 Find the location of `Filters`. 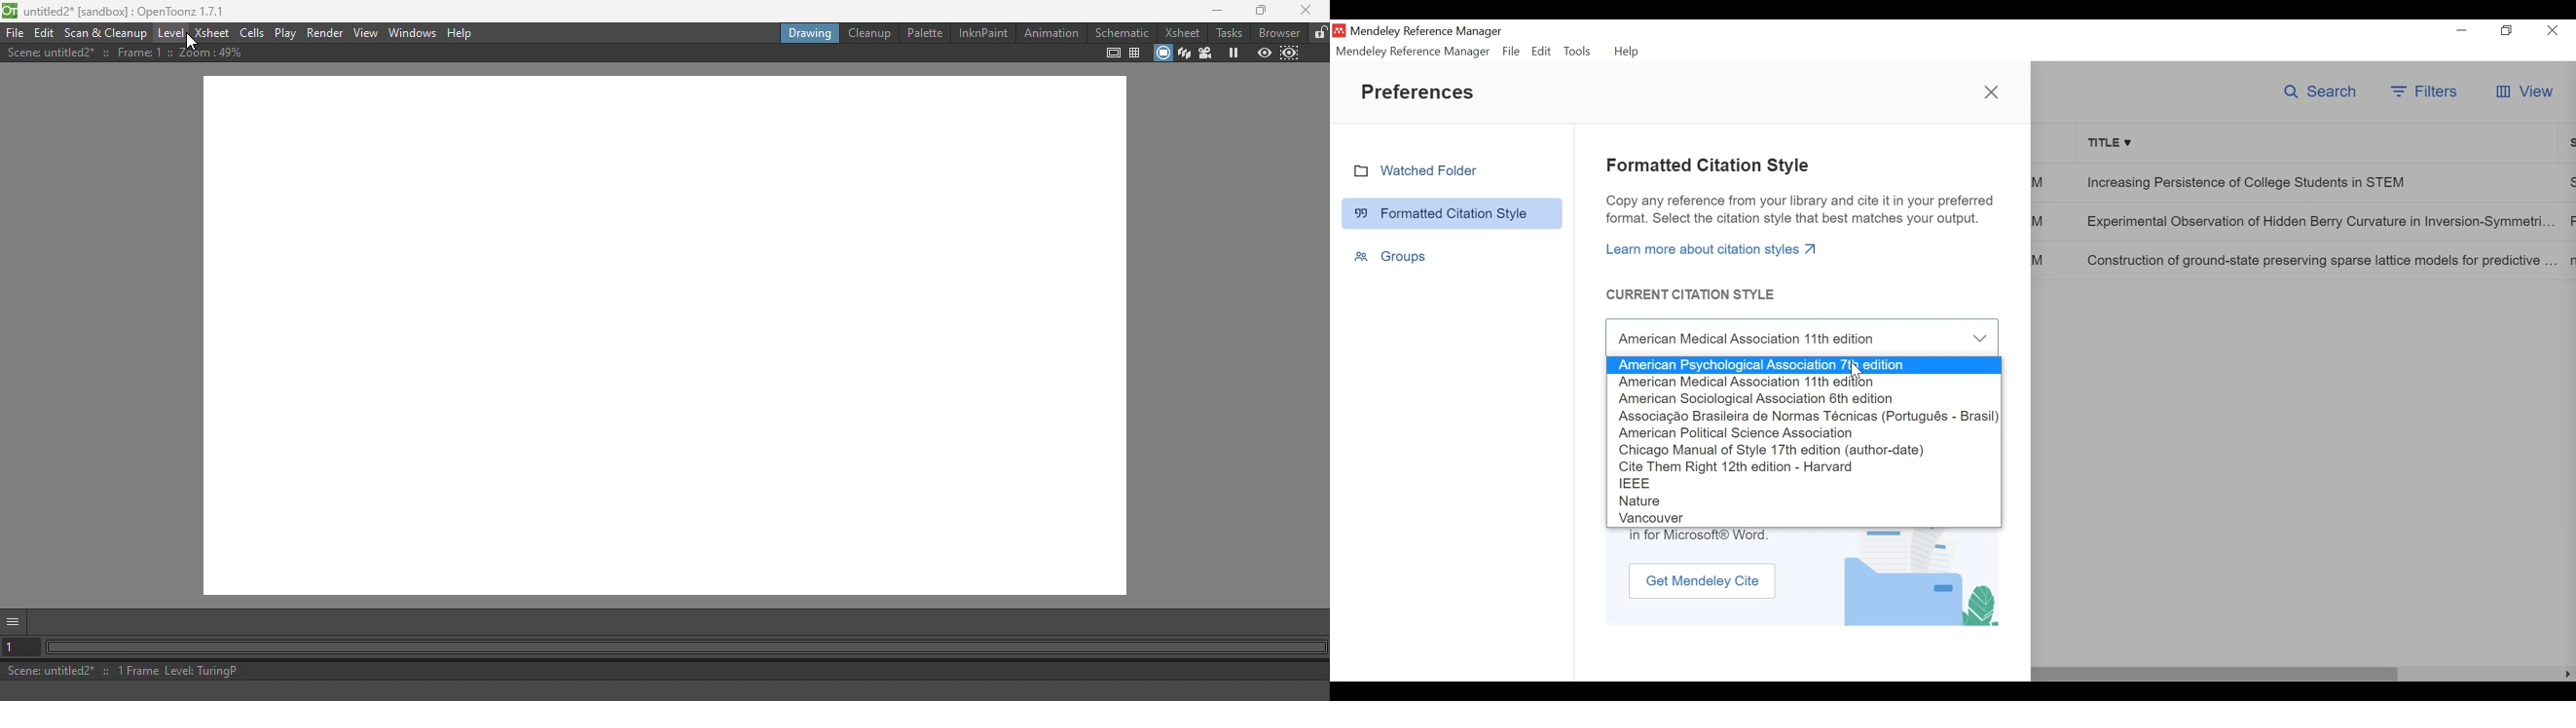

Filters is located at coordinates (2425, 92).